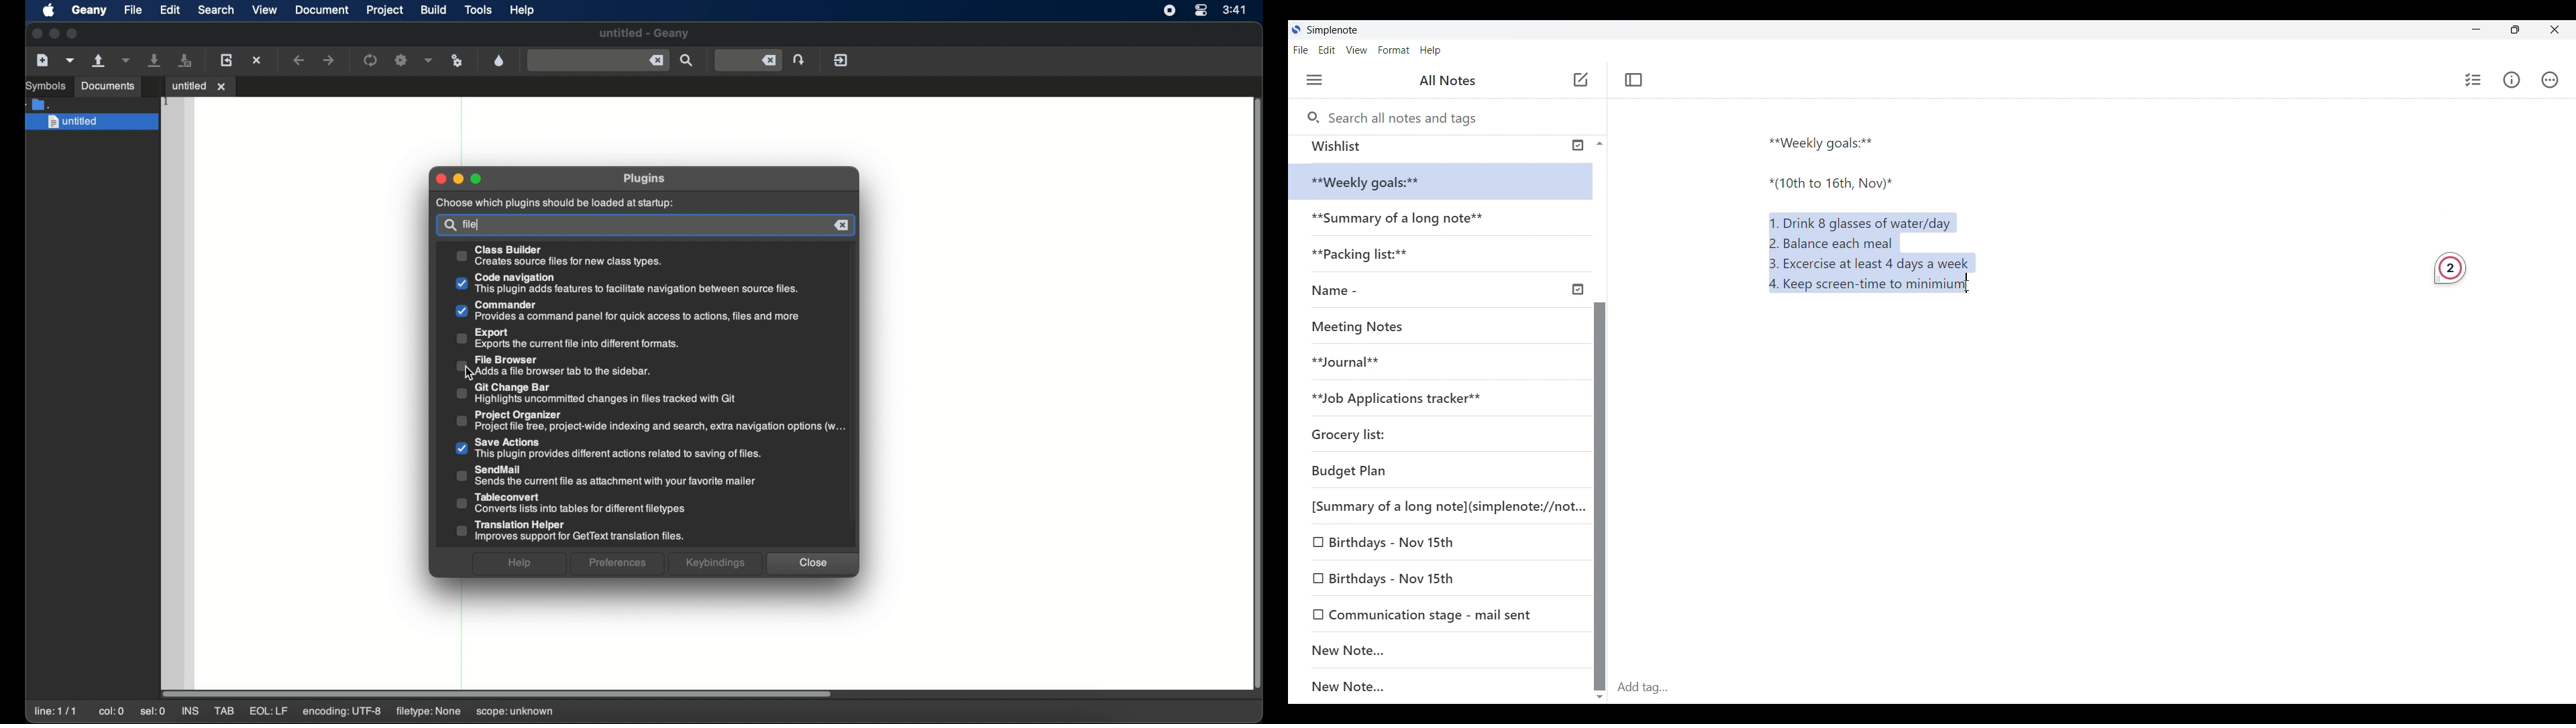 The image size is (2576, 728). I want to click on filetype: none, so click(427, 711).